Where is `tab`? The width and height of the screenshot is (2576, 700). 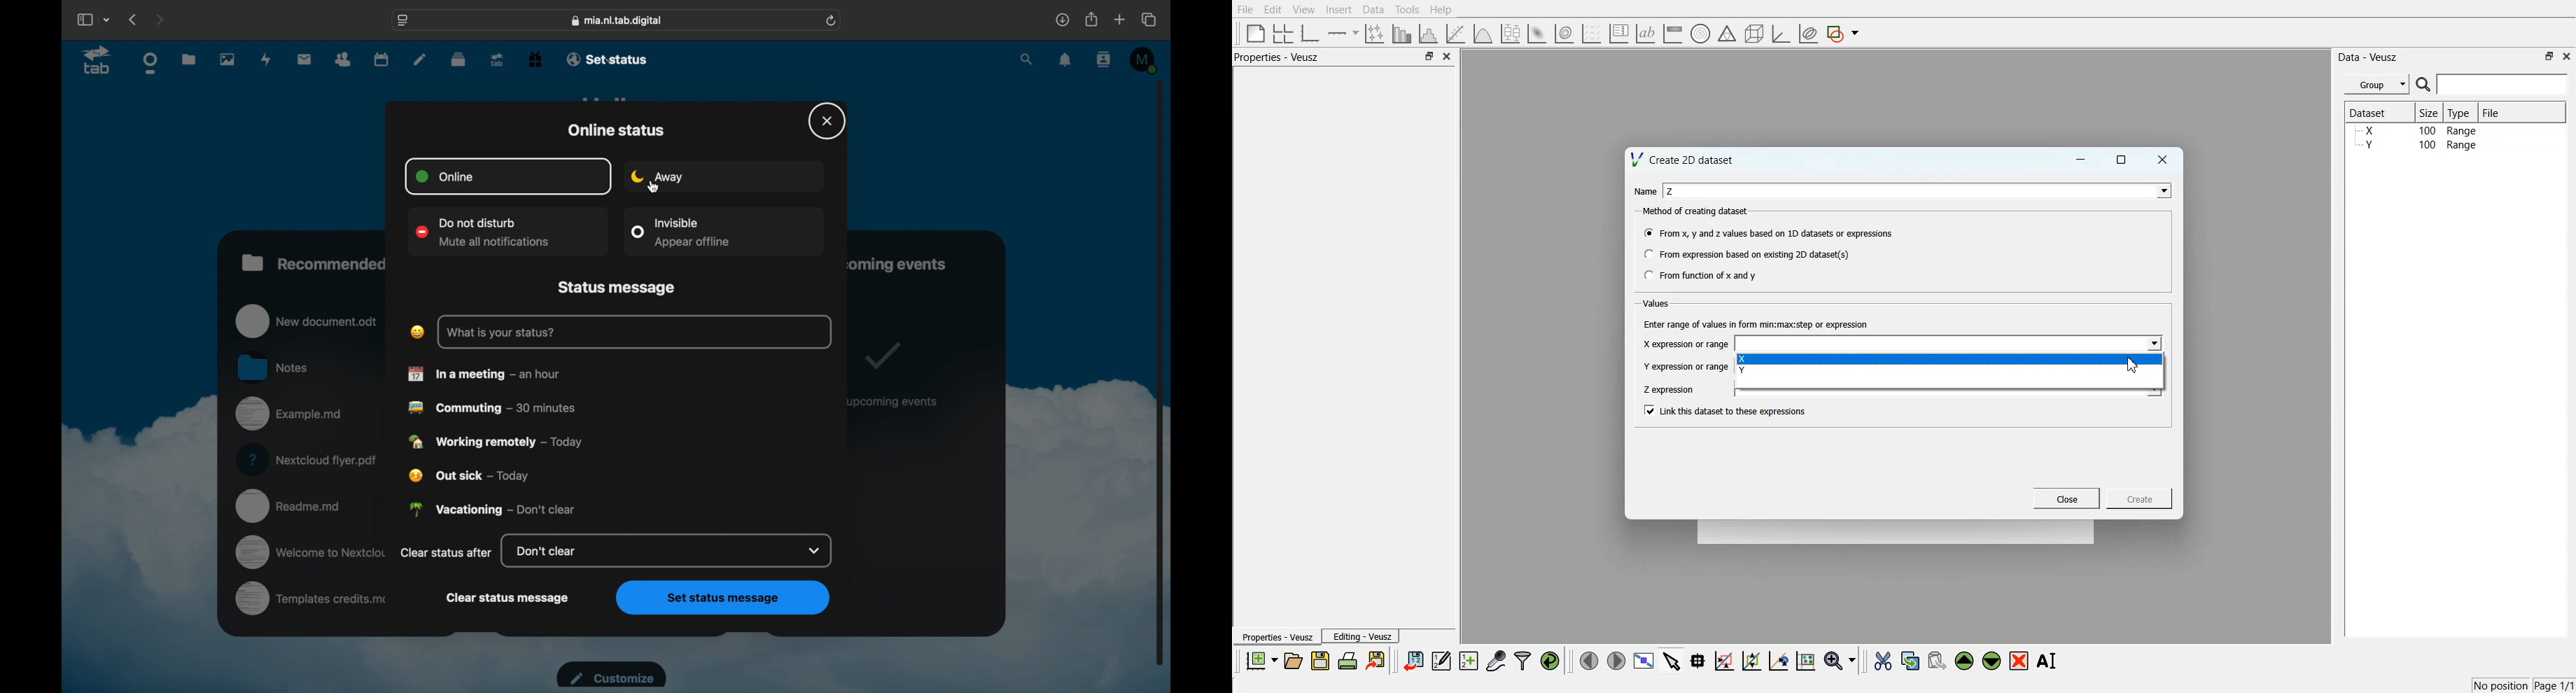 tab is located at coordinates (498, 59).